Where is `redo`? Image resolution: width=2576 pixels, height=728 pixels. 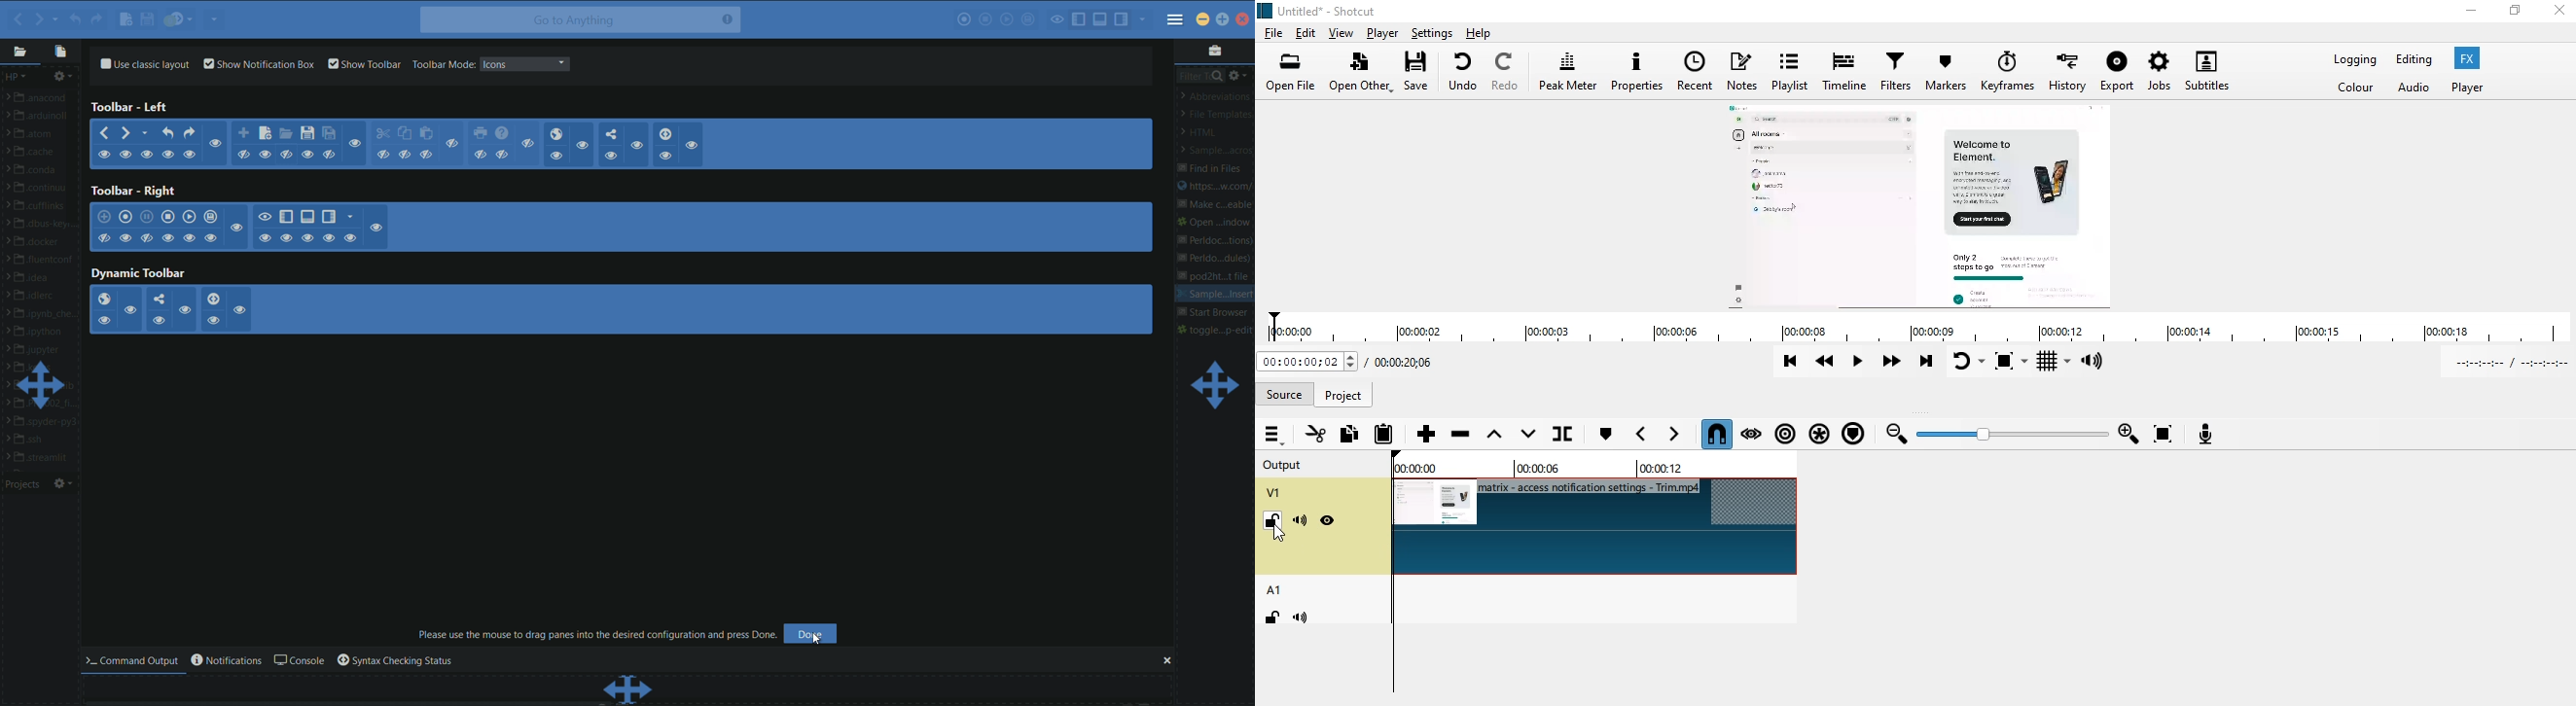 redo is located at coordinates (191, 132).